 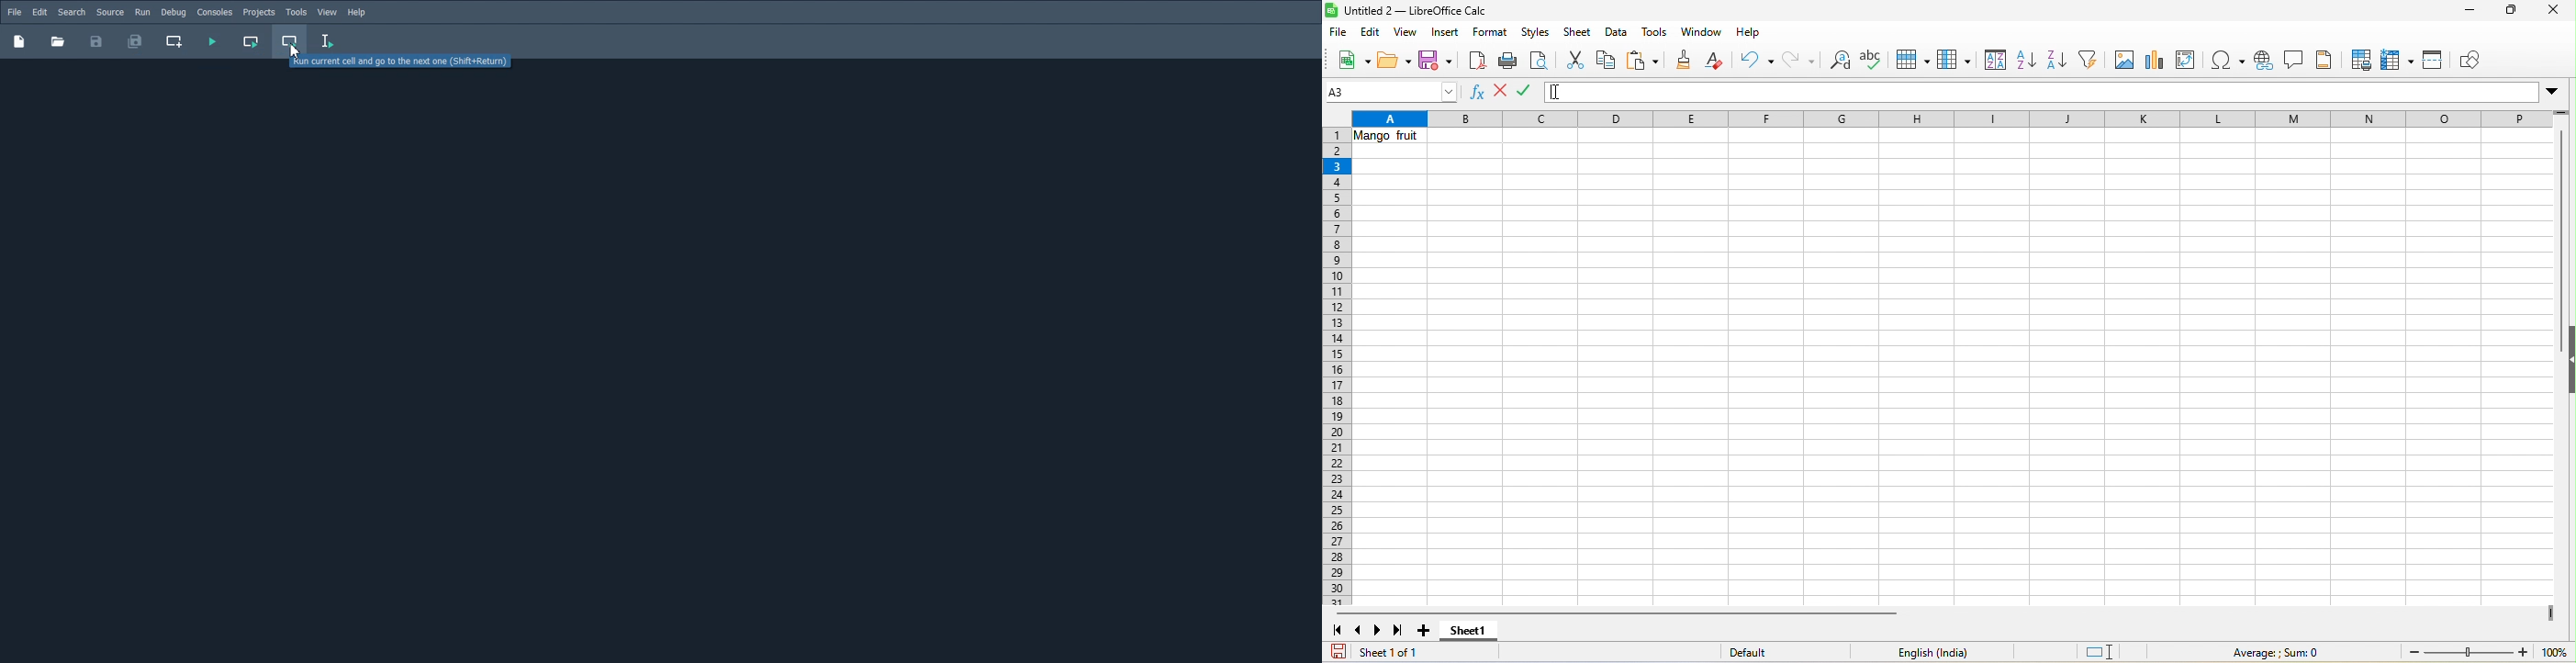 What do you see at coordinates (110, 12) in the screenshot?
I see `Source` at bounding box center [110, 12].